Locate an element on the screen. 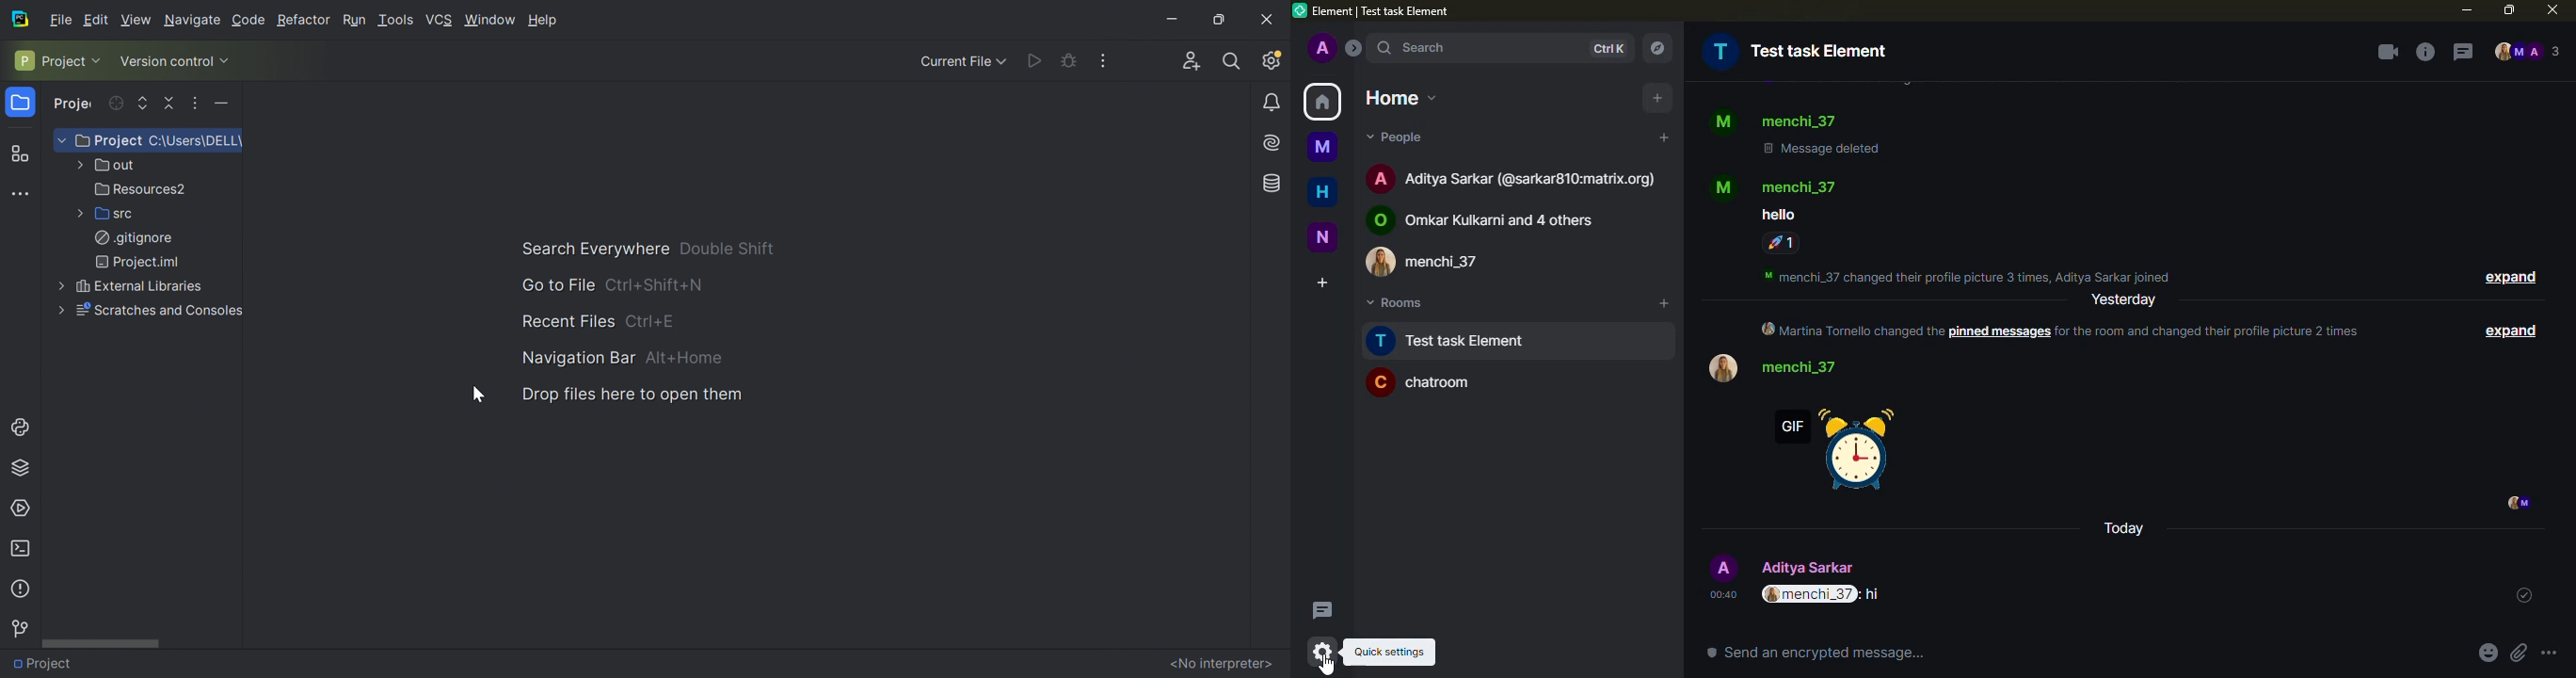 The height and width of the screenshot is (700, 2576). hi is located at coordinates (1876, 595).